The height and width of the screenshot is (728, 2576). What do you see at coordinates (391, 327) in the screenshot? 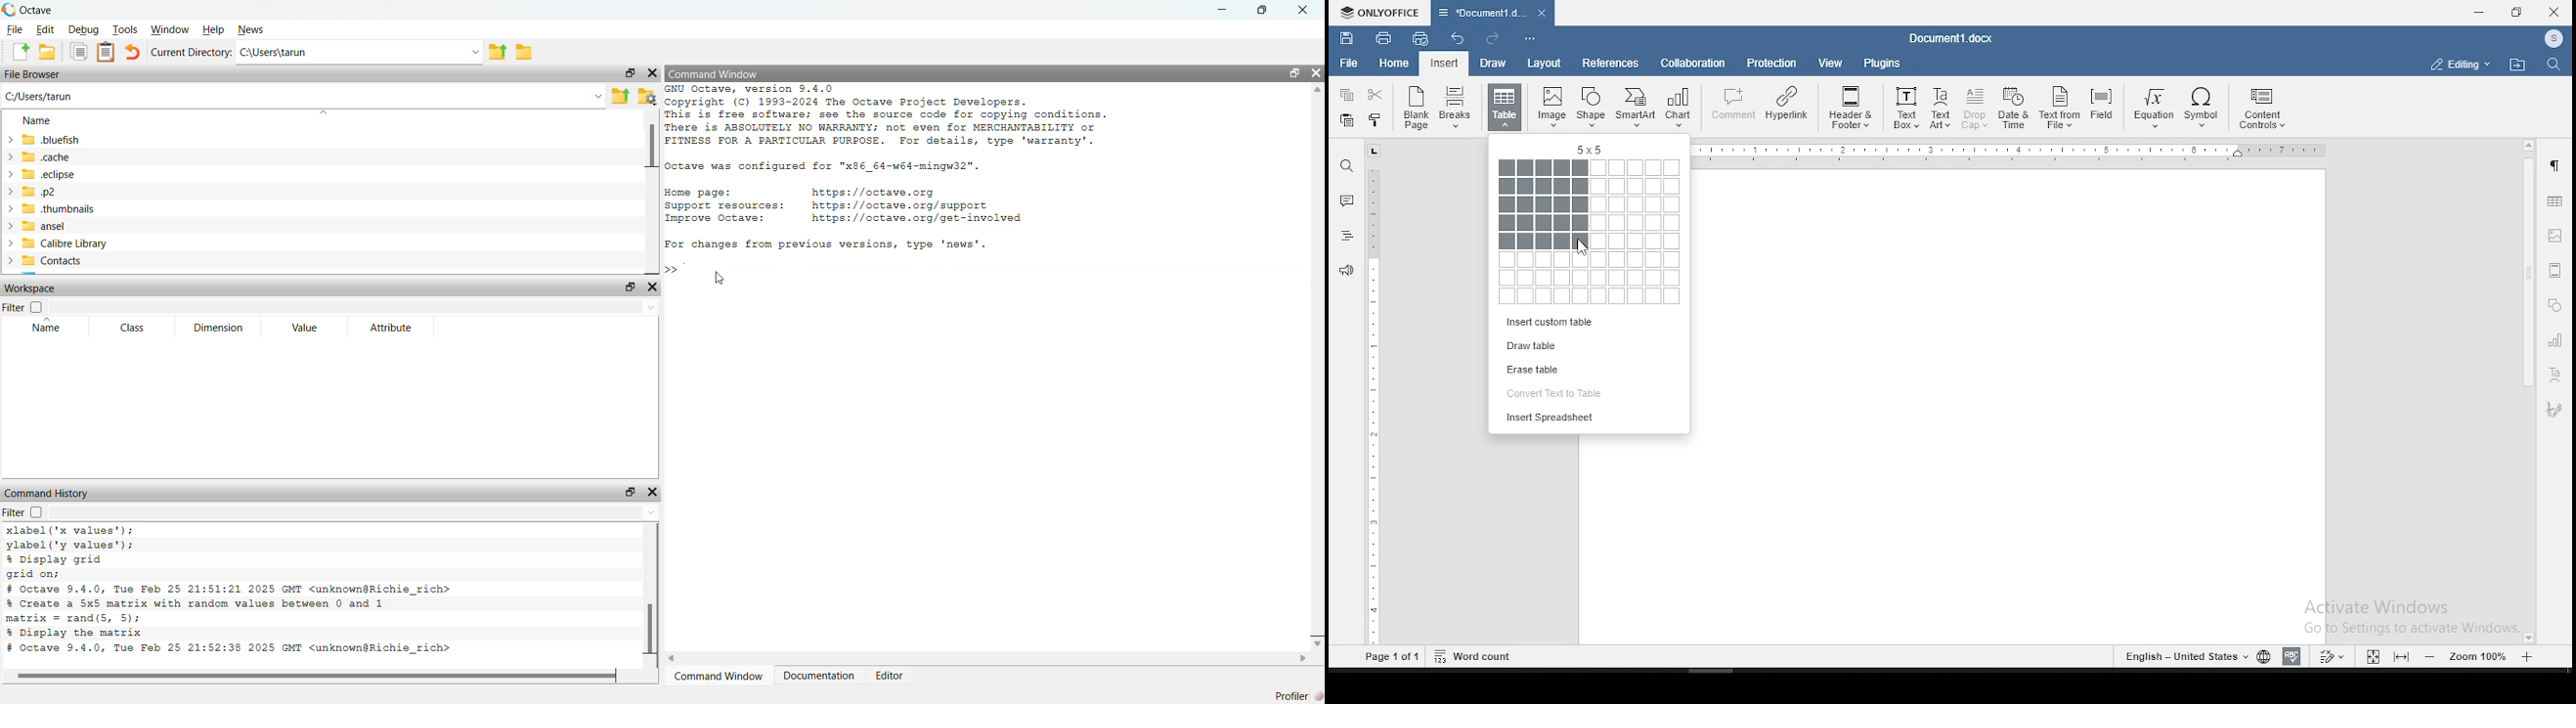
I see `Attribute` at bounding box center [391, 327].